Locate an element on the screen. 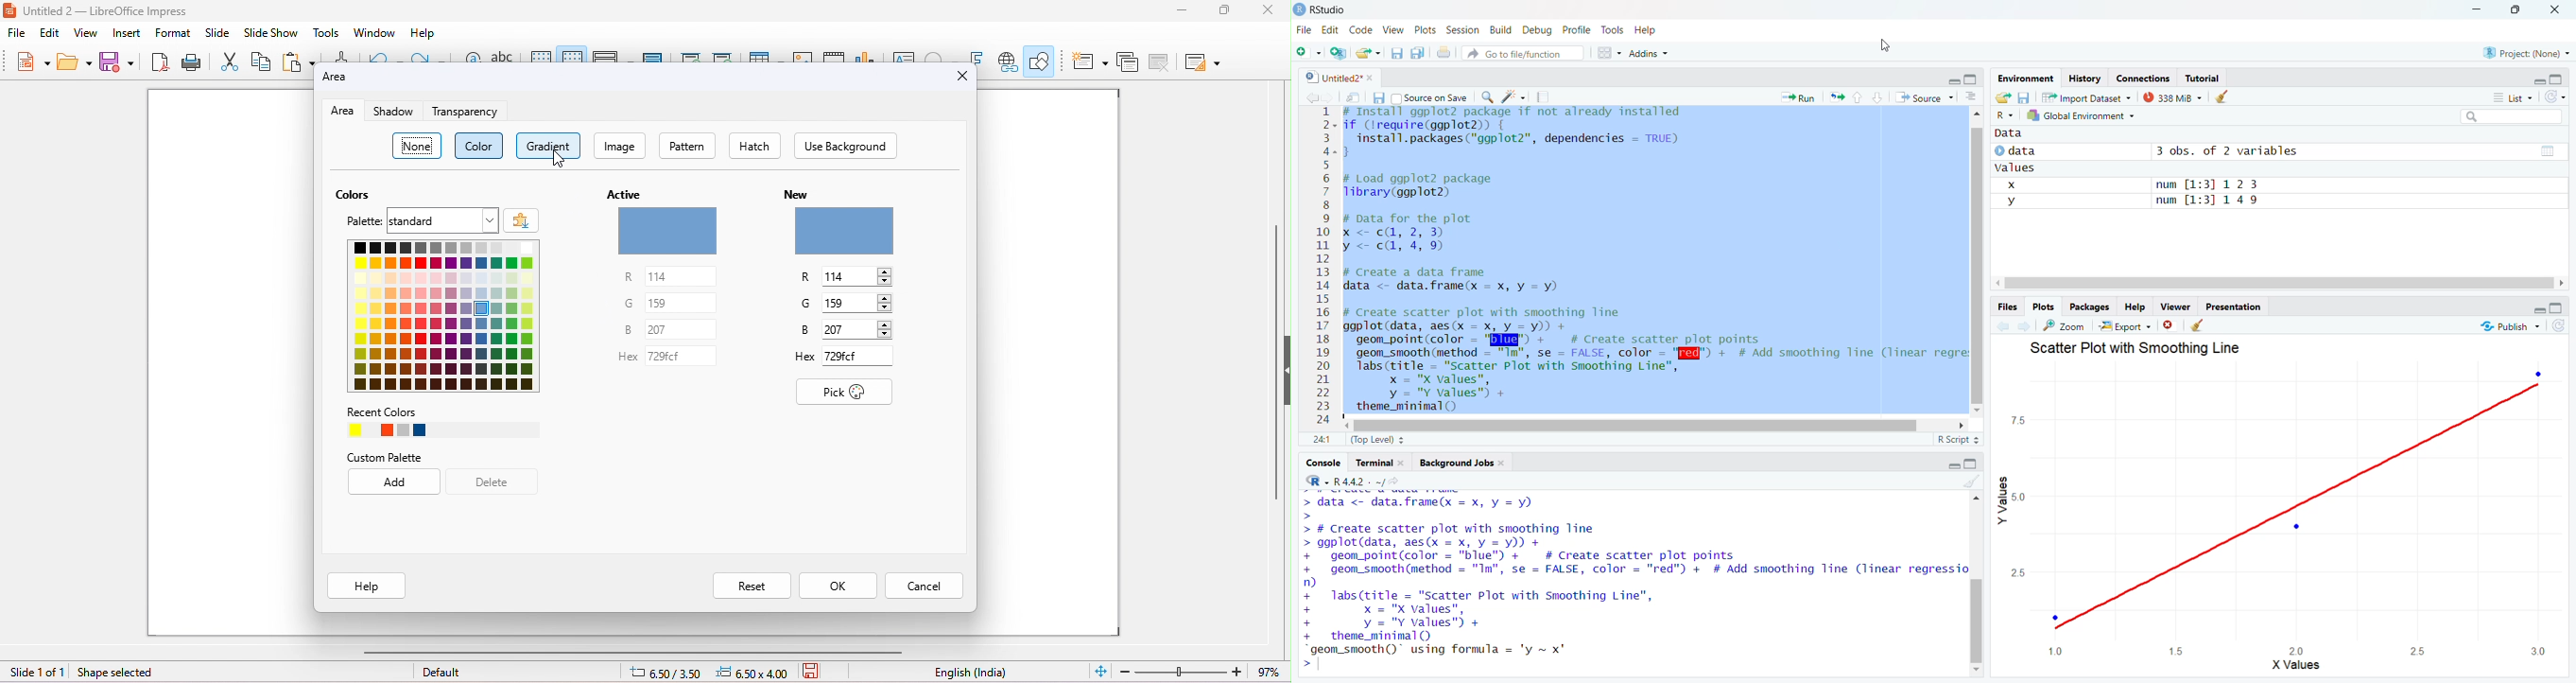 The image size is (2576, 700). save all open documents is located at coordinates (1418, 53).